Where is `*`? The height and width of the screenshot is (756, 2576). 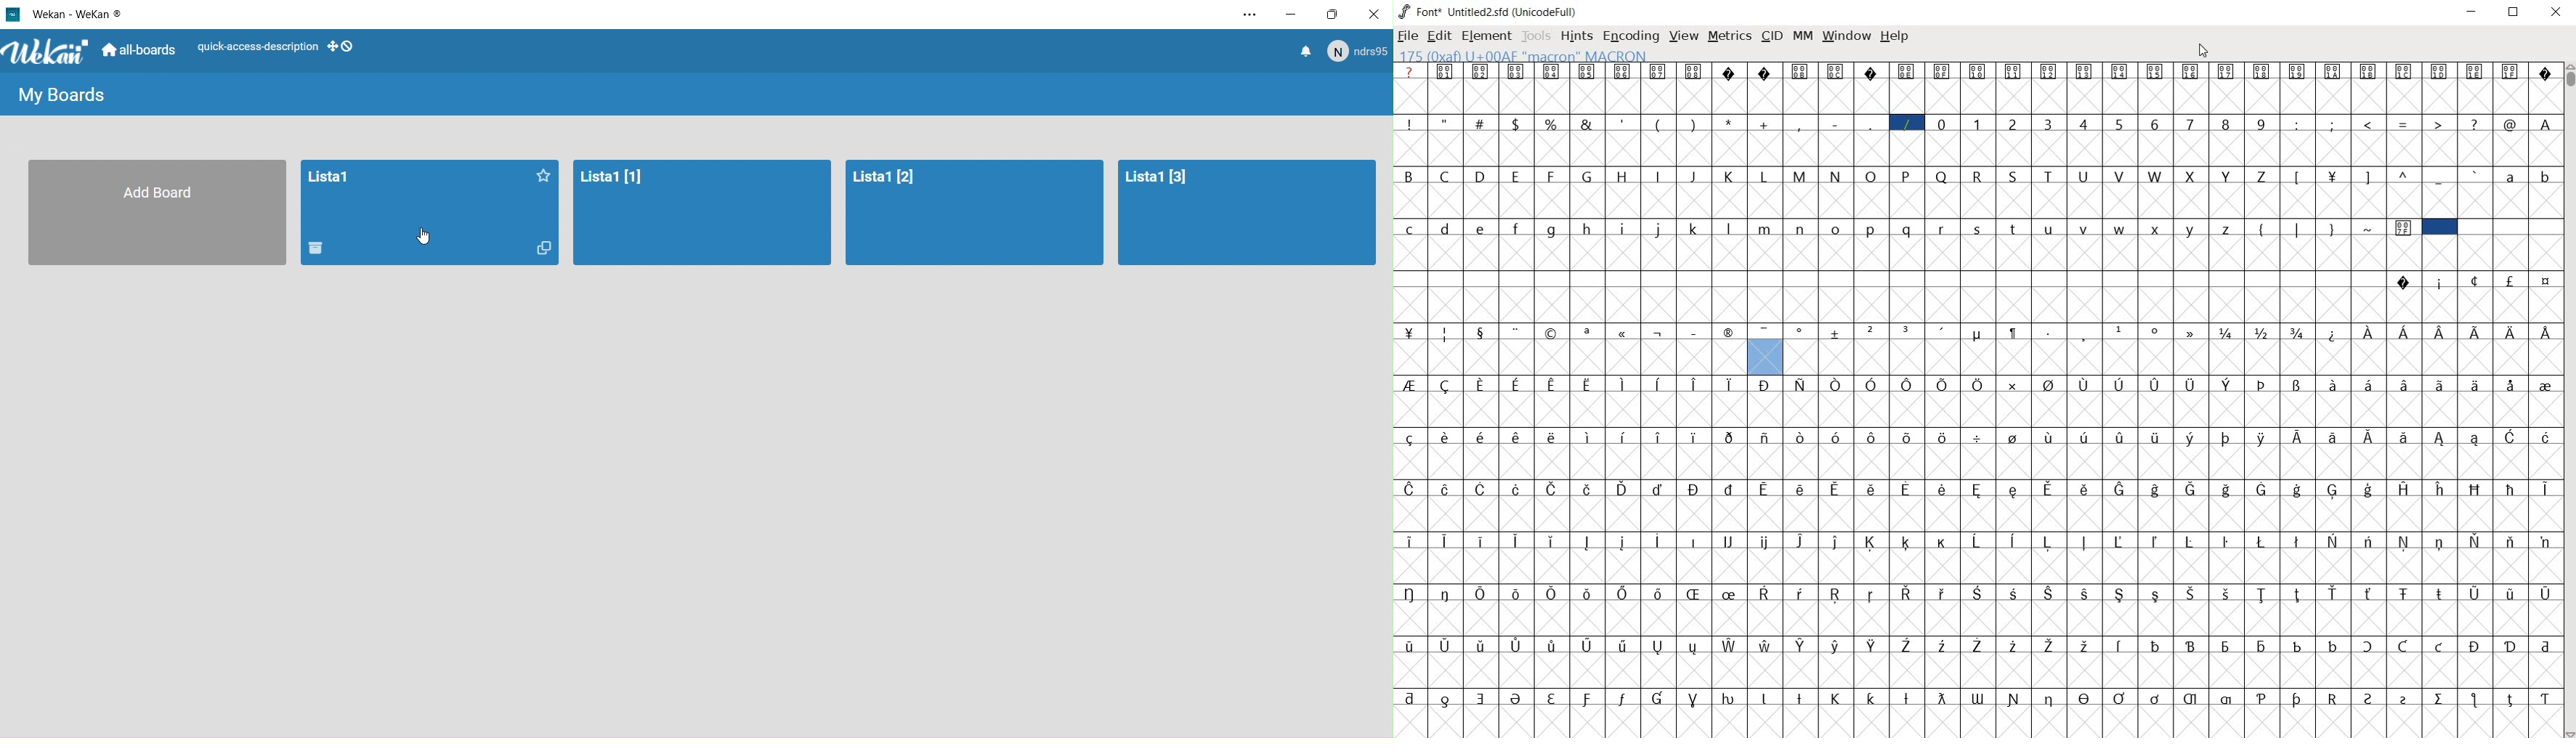 * is located at coordinates (1730, 123).